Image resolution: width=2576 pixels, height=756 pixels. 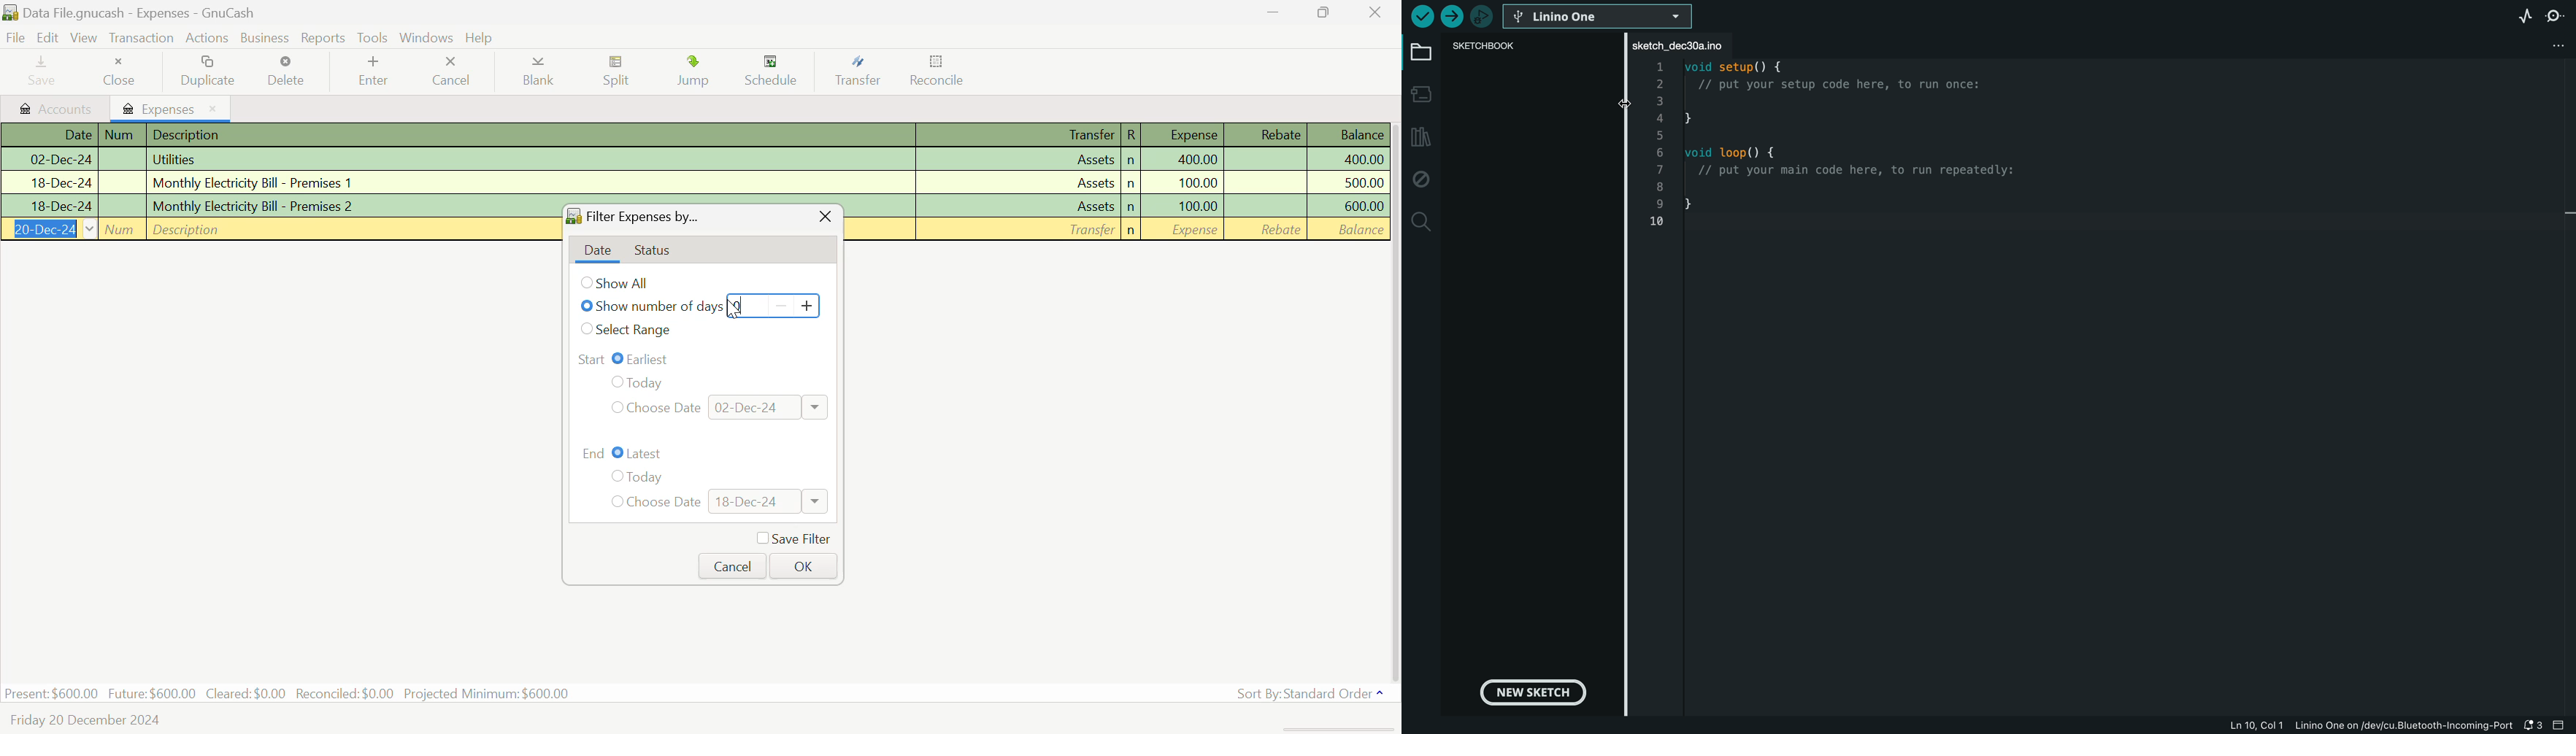 I want to click on Today, so click(x=640, y=383).